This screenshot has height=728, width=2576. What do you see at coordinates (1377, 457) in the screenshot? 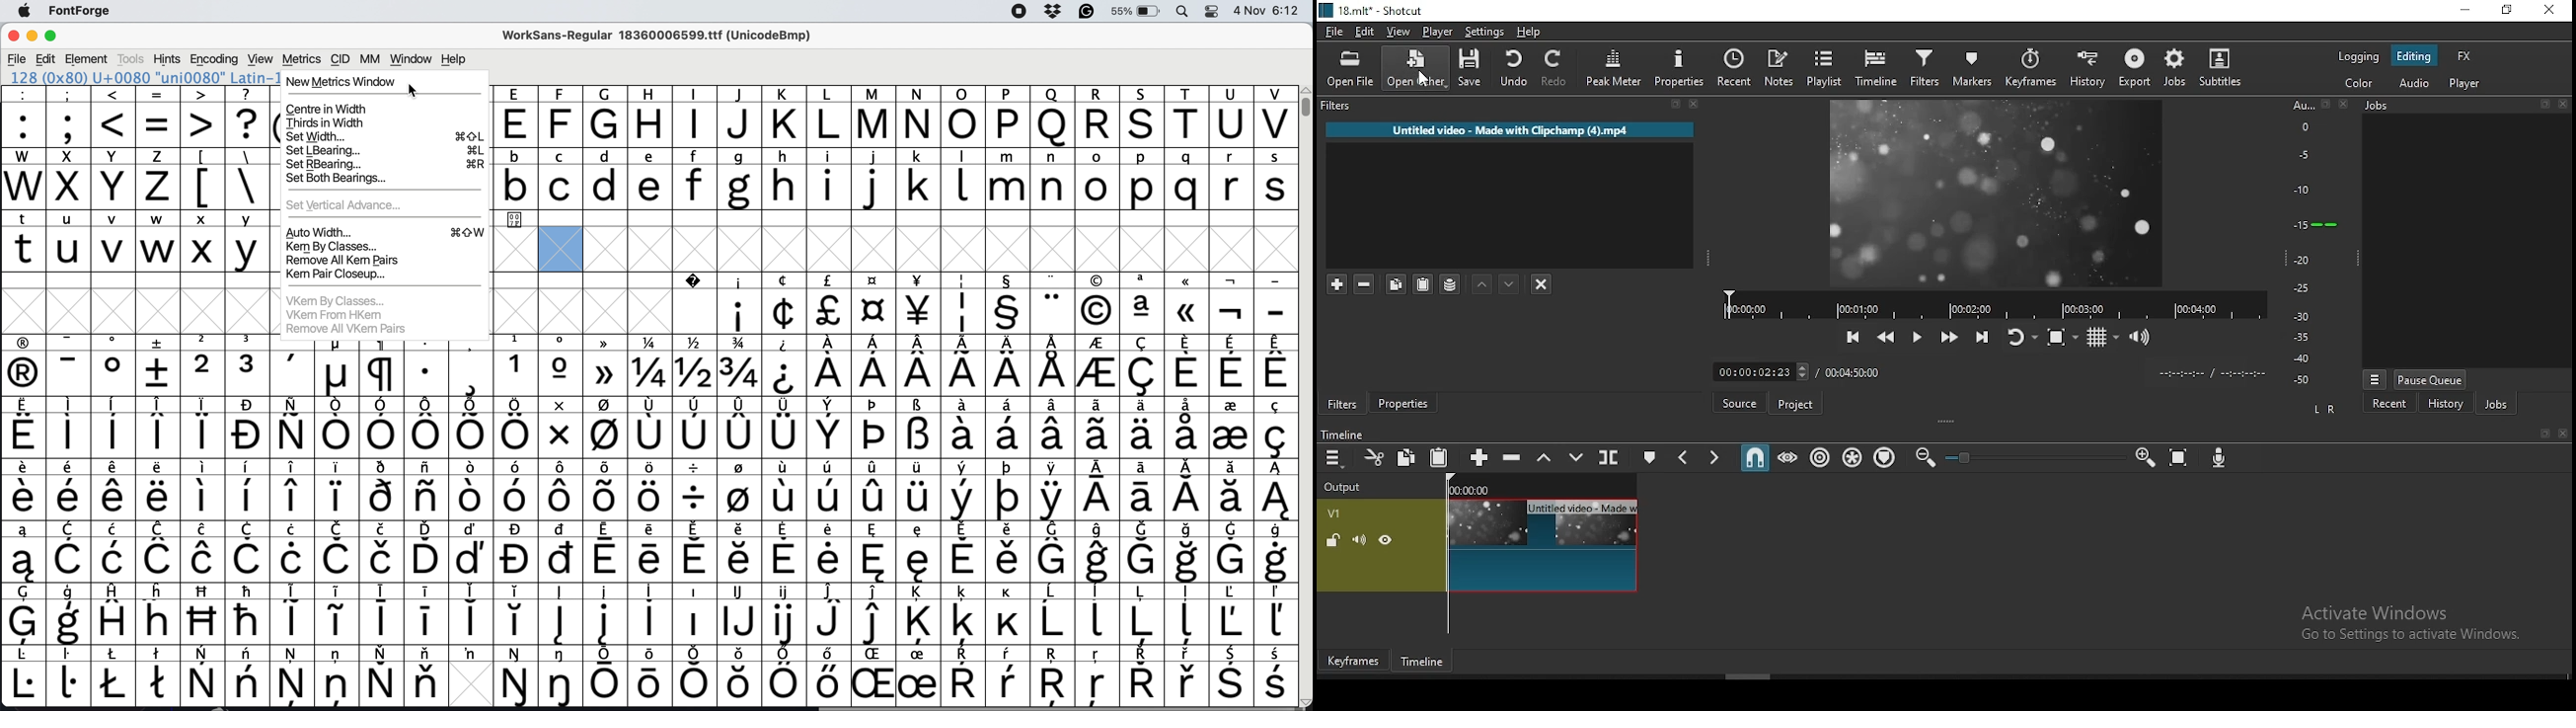
I see `cut` at bounding box center [1377, 457].